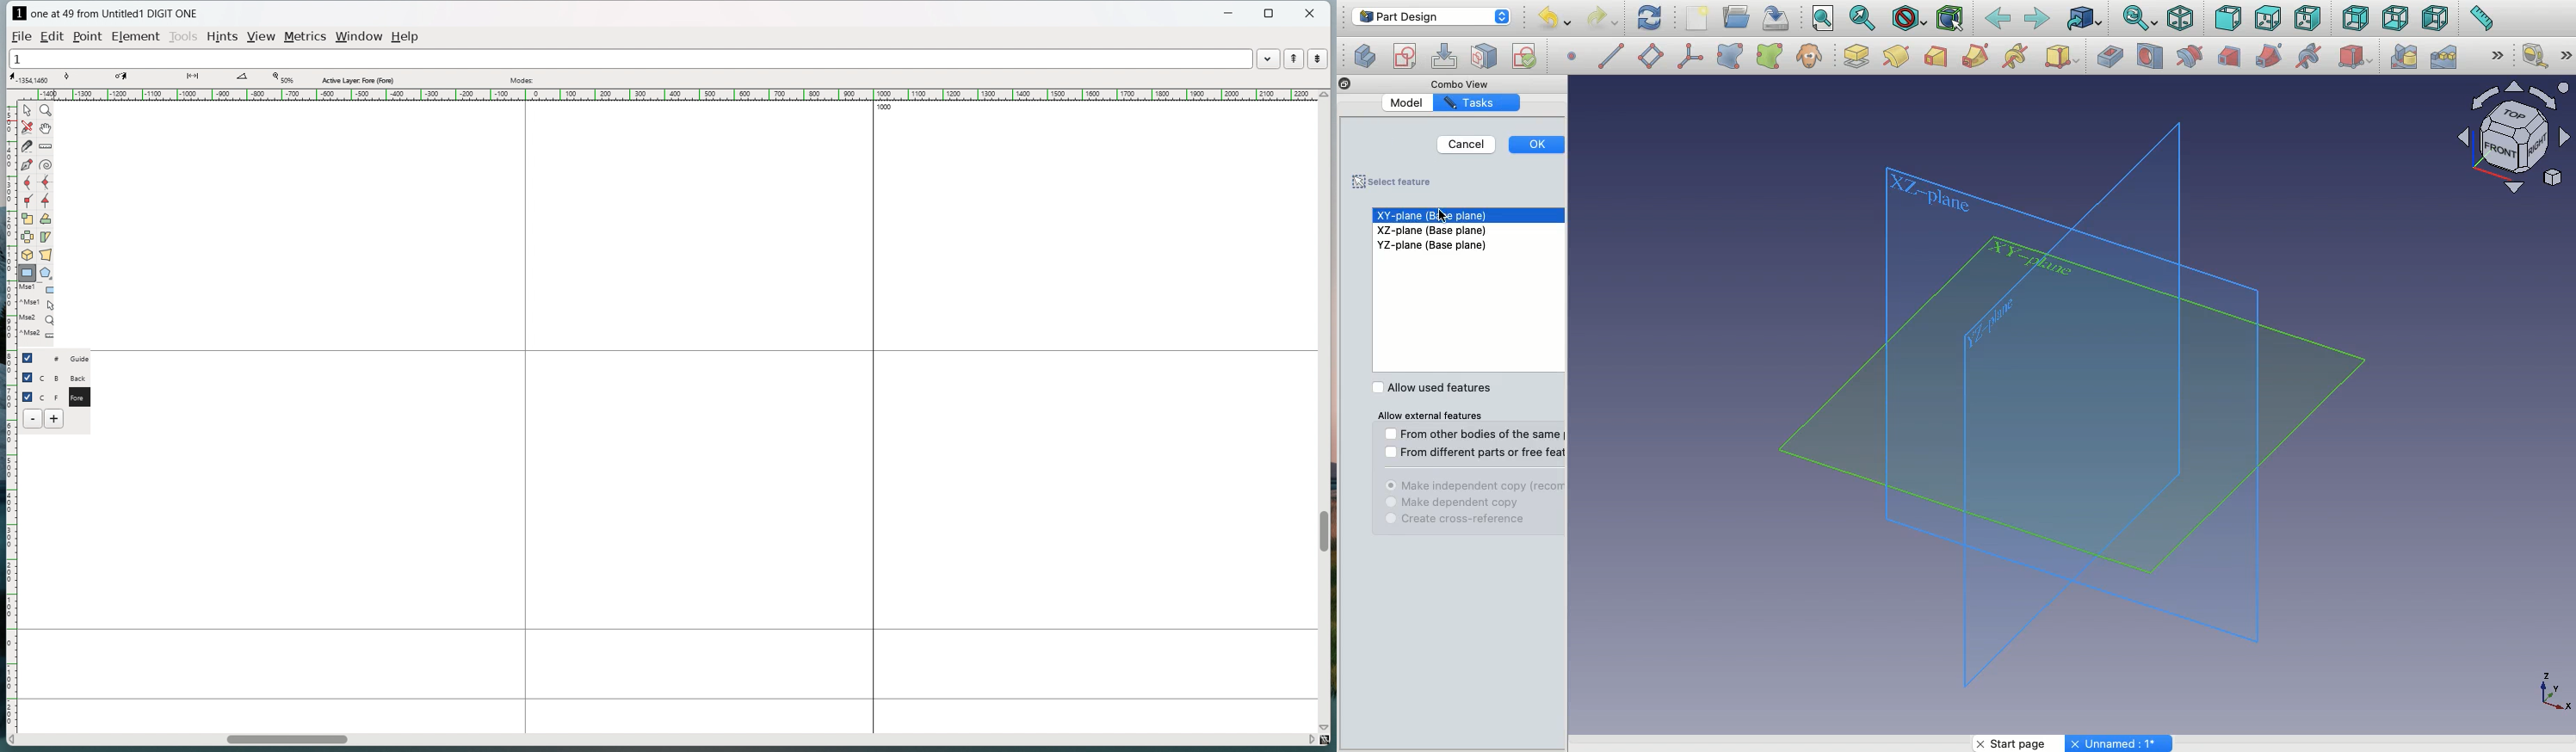 The height and width of the screenshot is (756, 2576). What do you see at coordinates (2394, 20) in the screenshot?
I see `Bottom` at bounding box center [2394, 20].